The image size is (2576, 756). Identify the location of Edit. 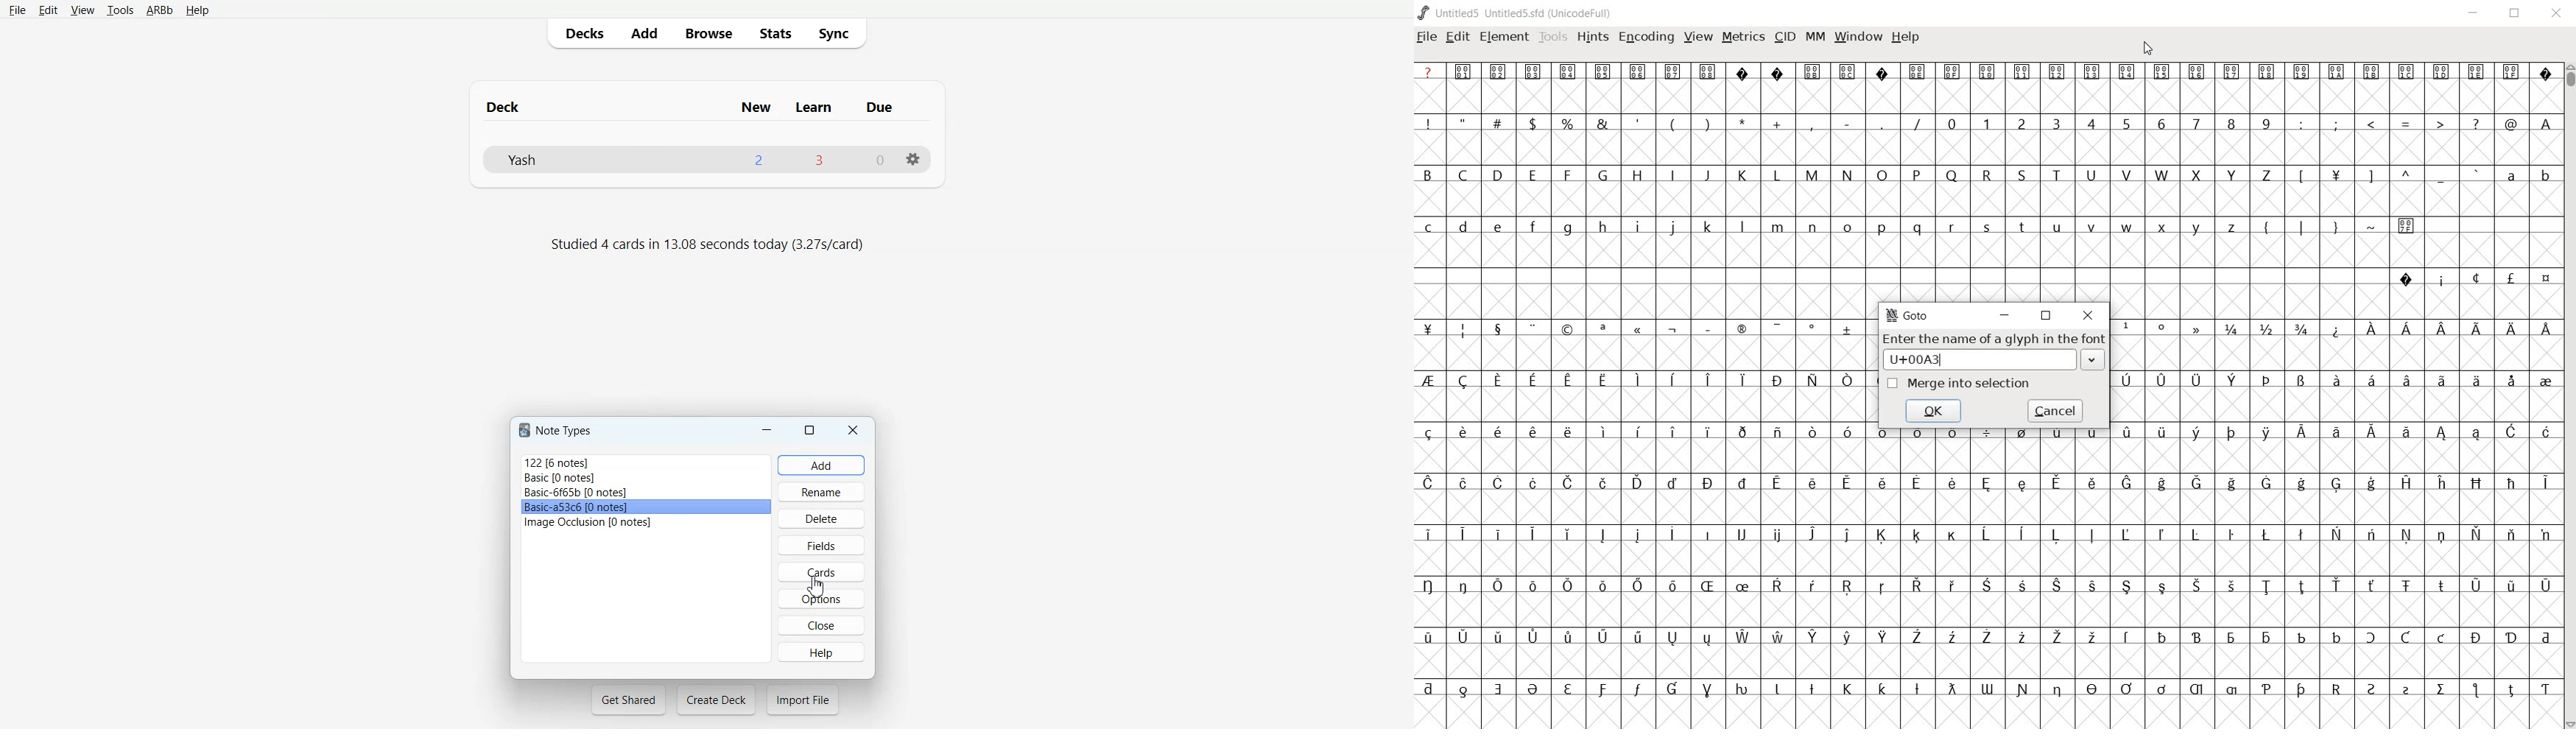
(49, 10).